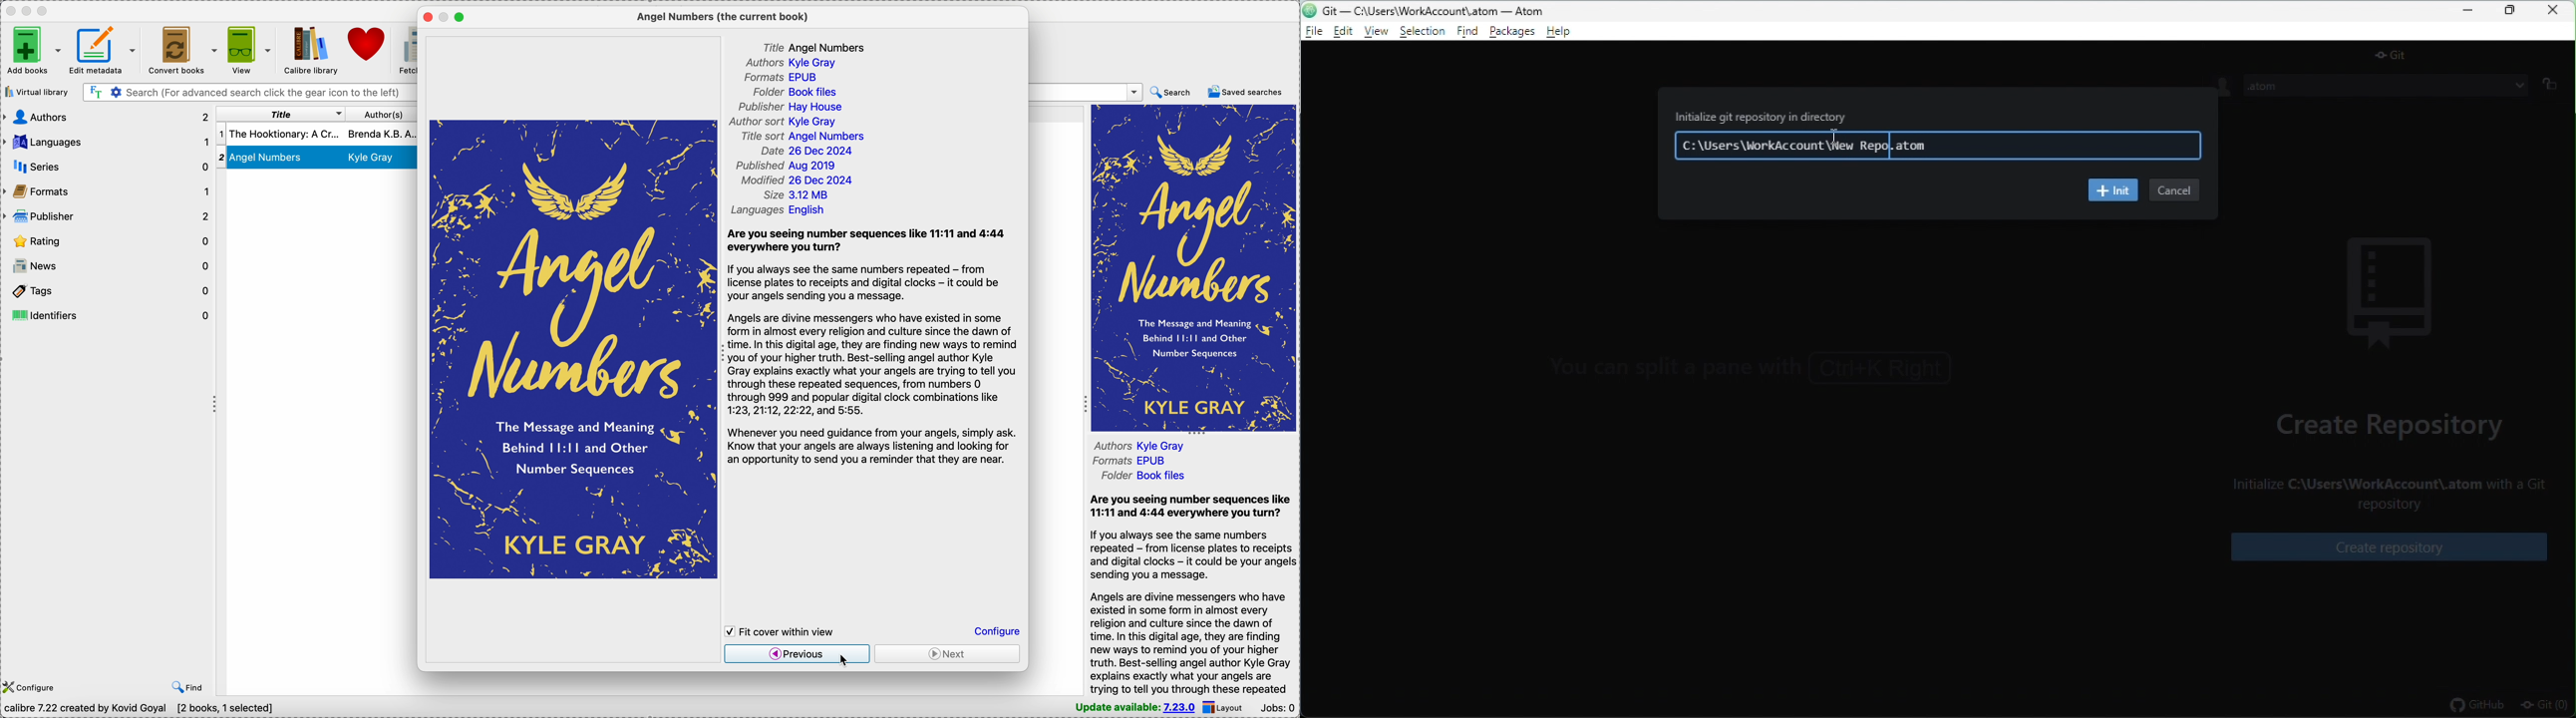 The height and width of the screenshot is (728, 2576). What do you see at coordinates (777, 212) in the screenshot?
I see `Language` at bounding box center [777, 212].